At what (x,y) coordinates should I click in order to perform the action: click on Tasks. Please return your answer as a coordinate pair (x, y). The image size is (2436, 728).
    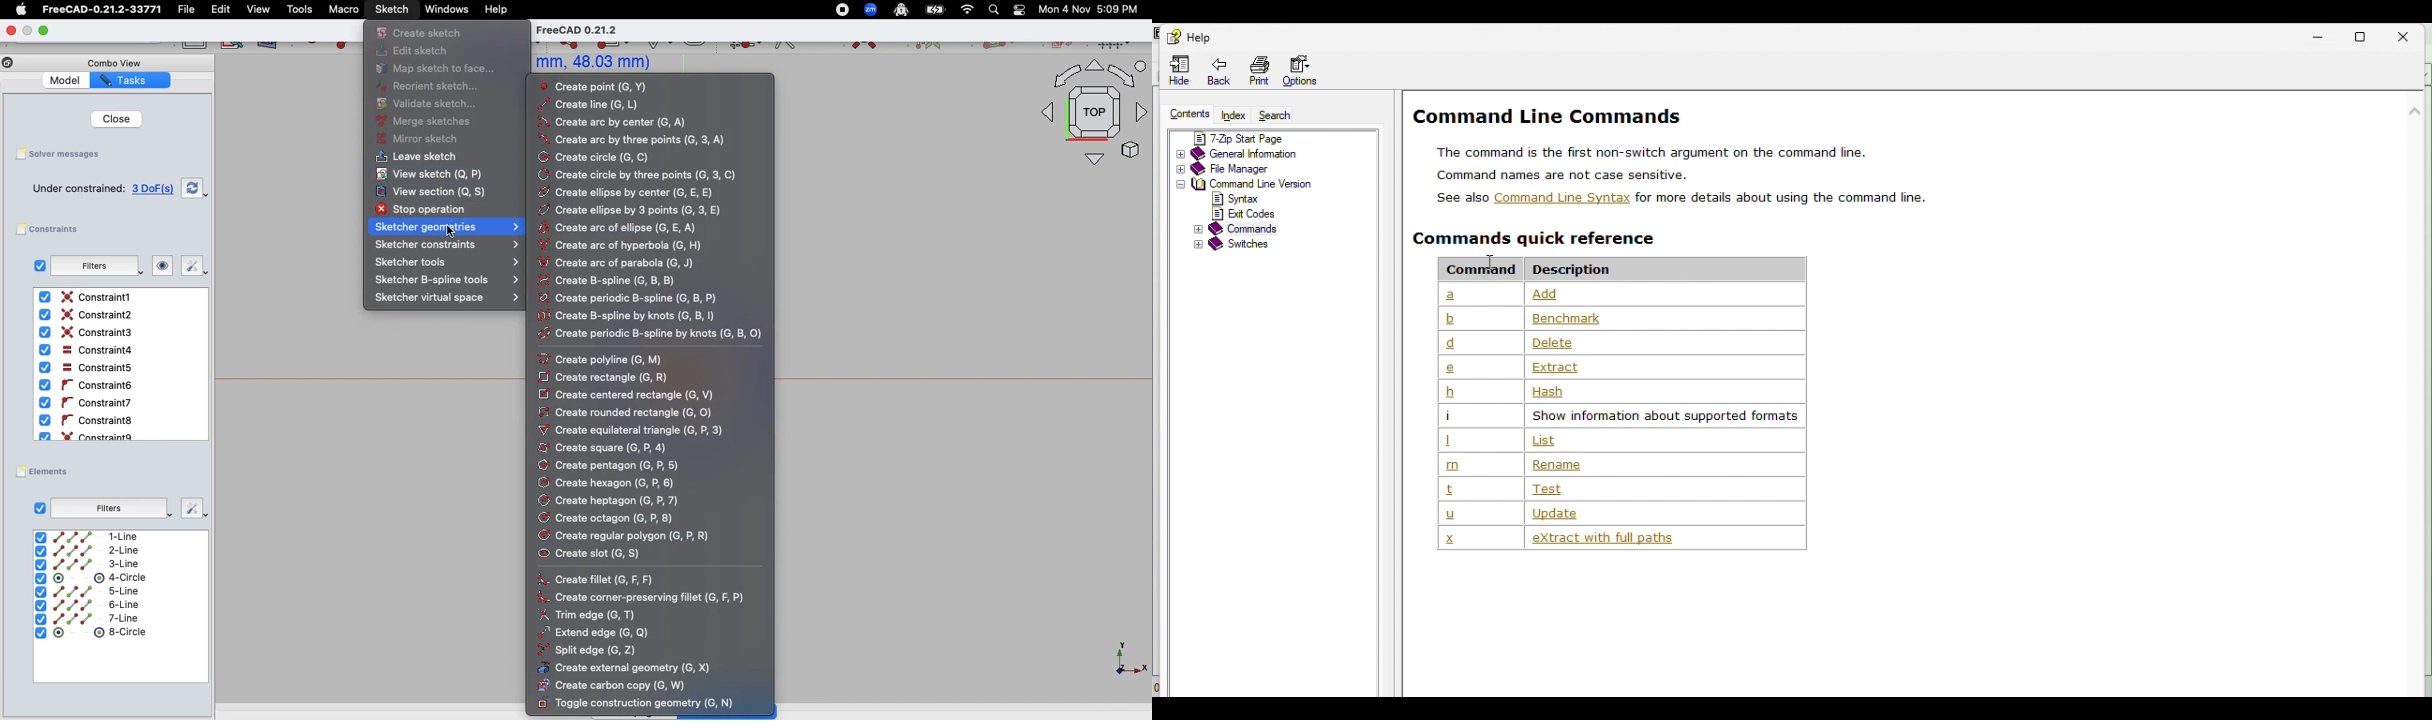
    Looking at the image, I should click on (133, 80).